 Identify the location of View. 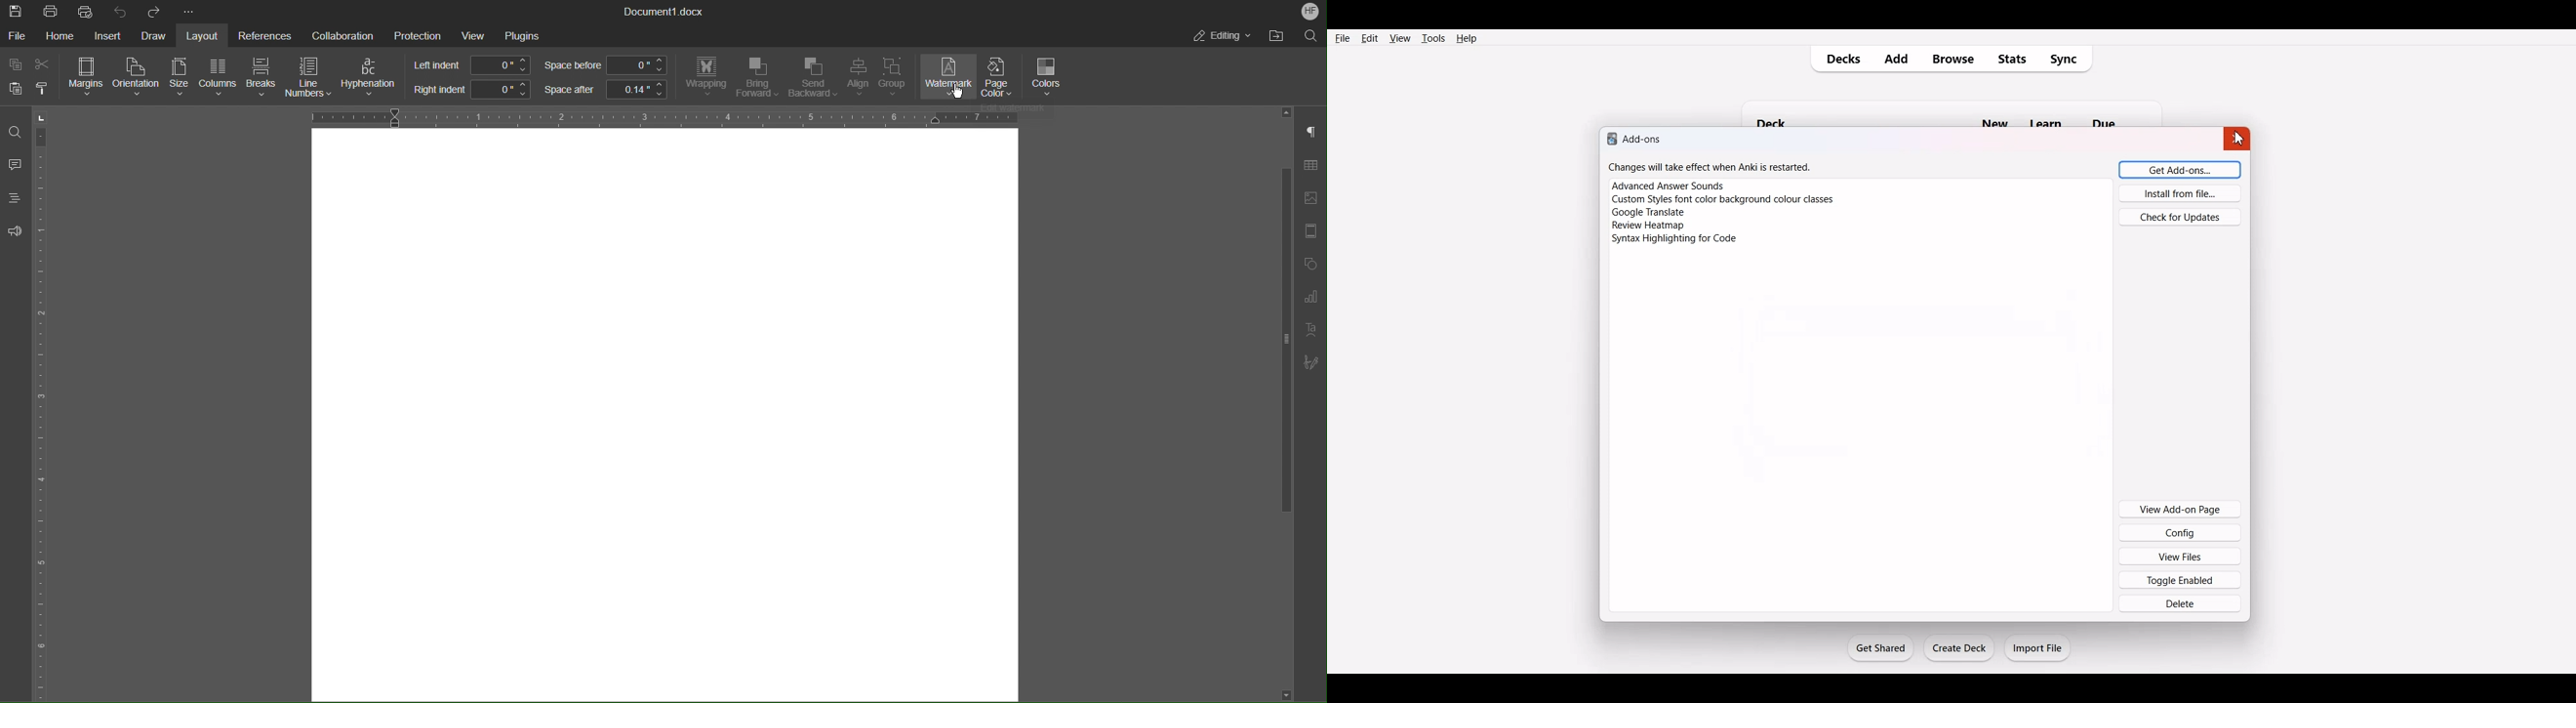
(1399, 38).